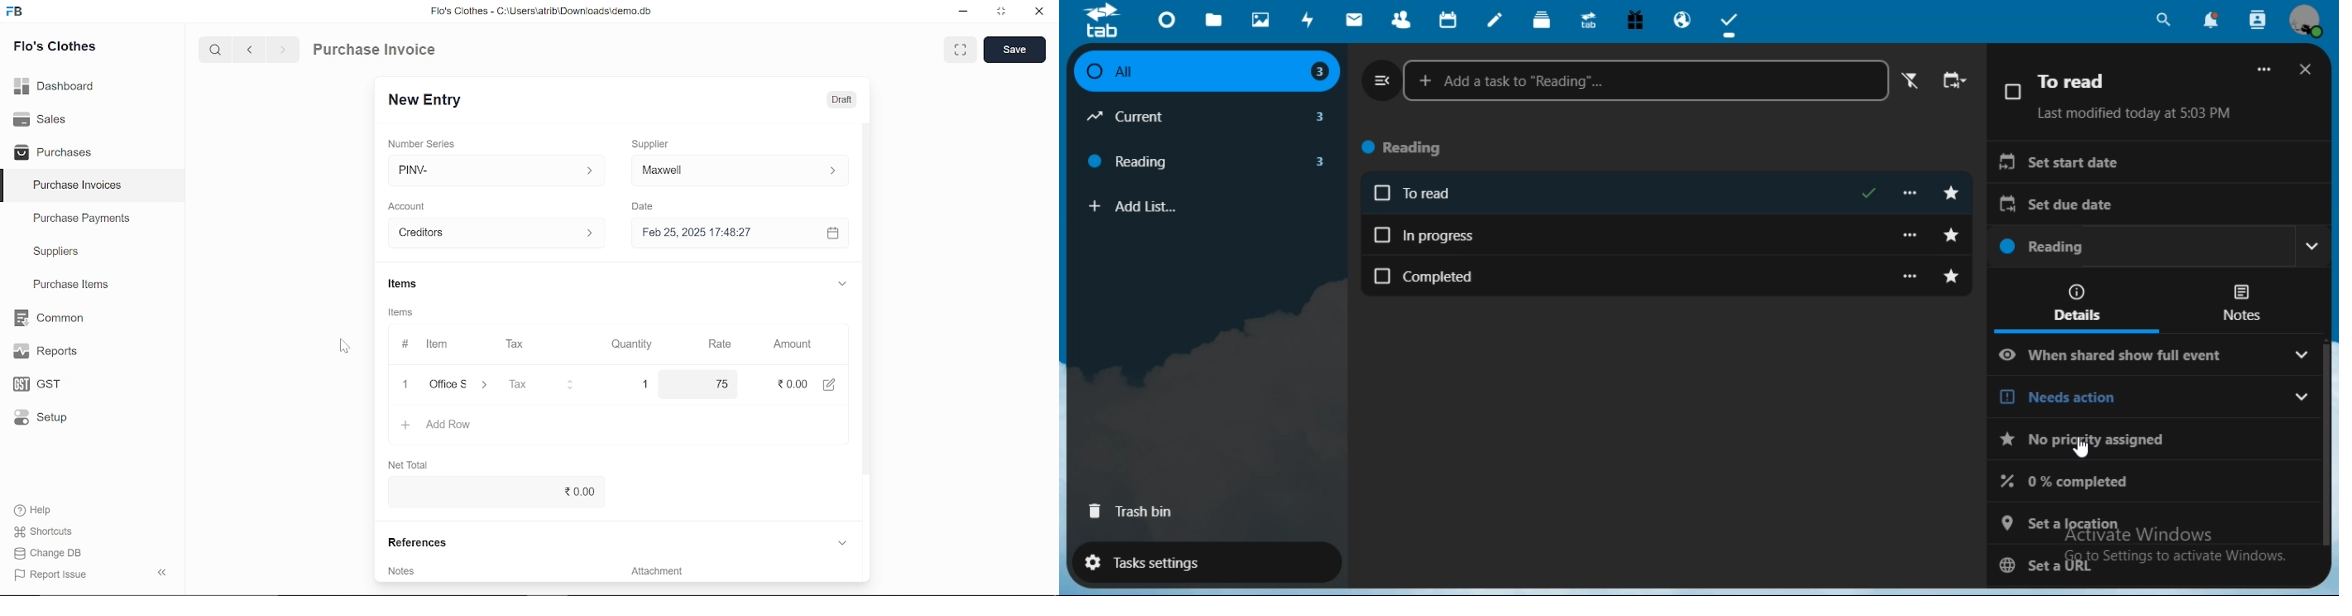 The width and height of the screenshot is (2352, 616). I want to click on Tax, so click(518, 344).